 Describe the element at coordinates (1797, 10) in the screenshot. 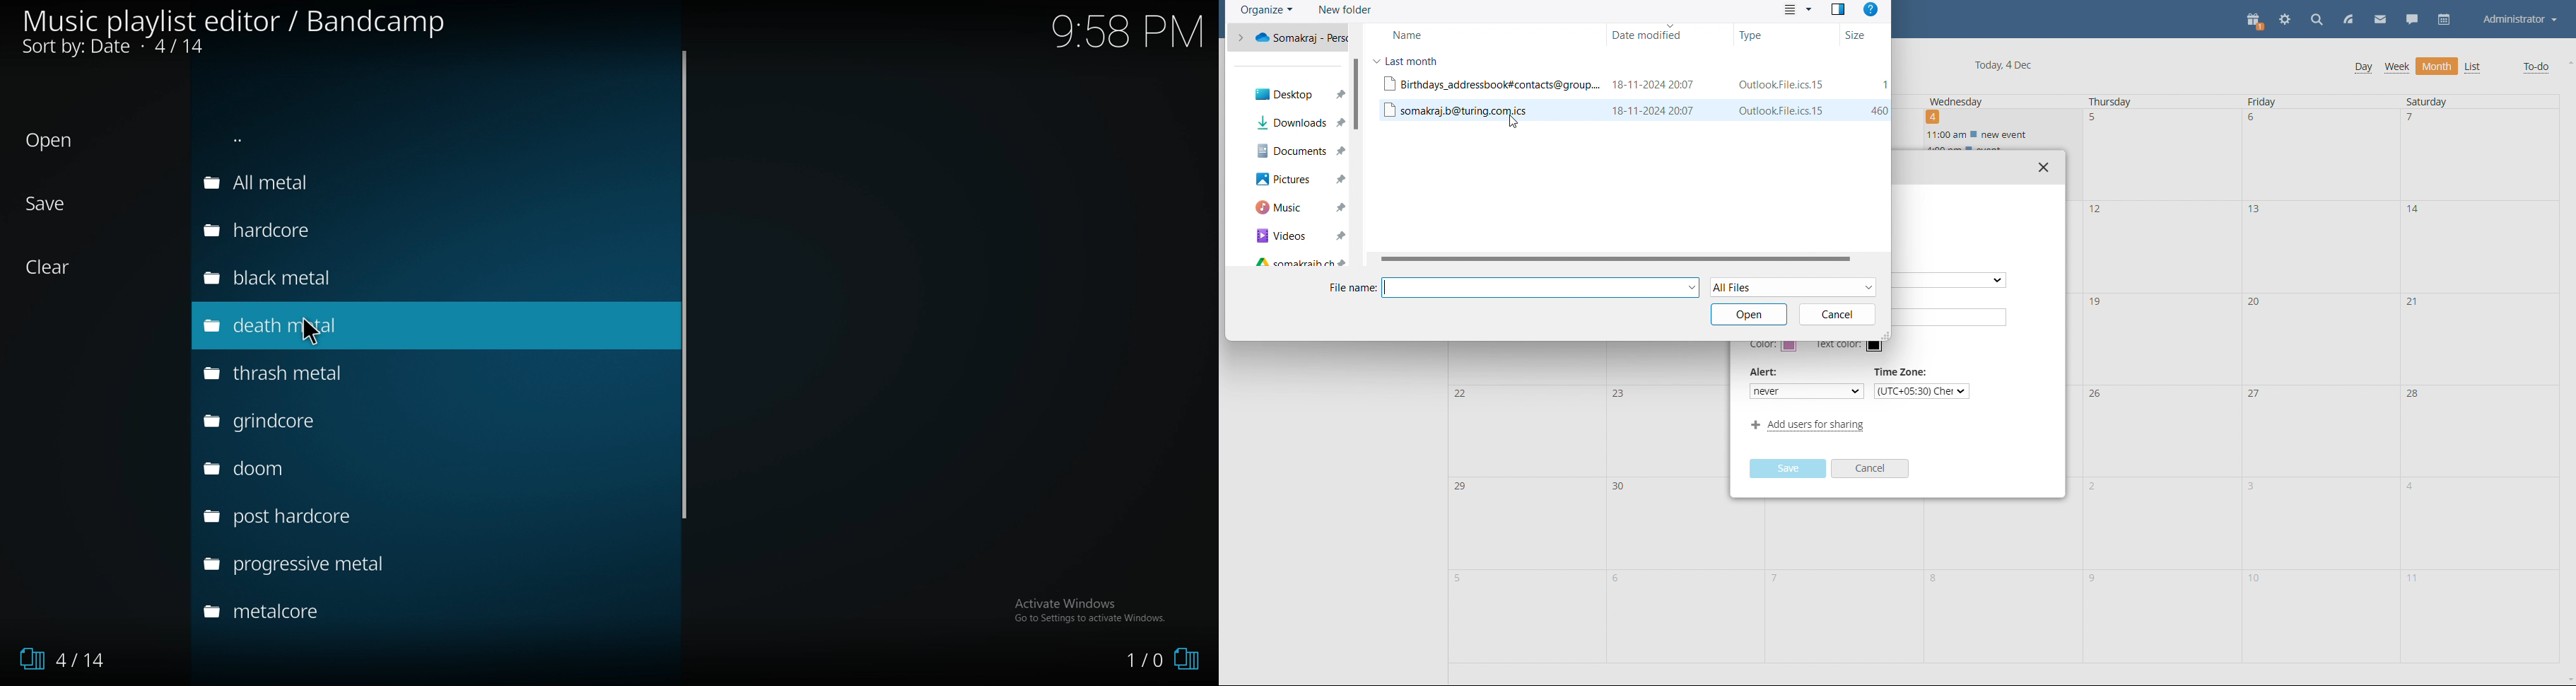

I see `view` at that location.